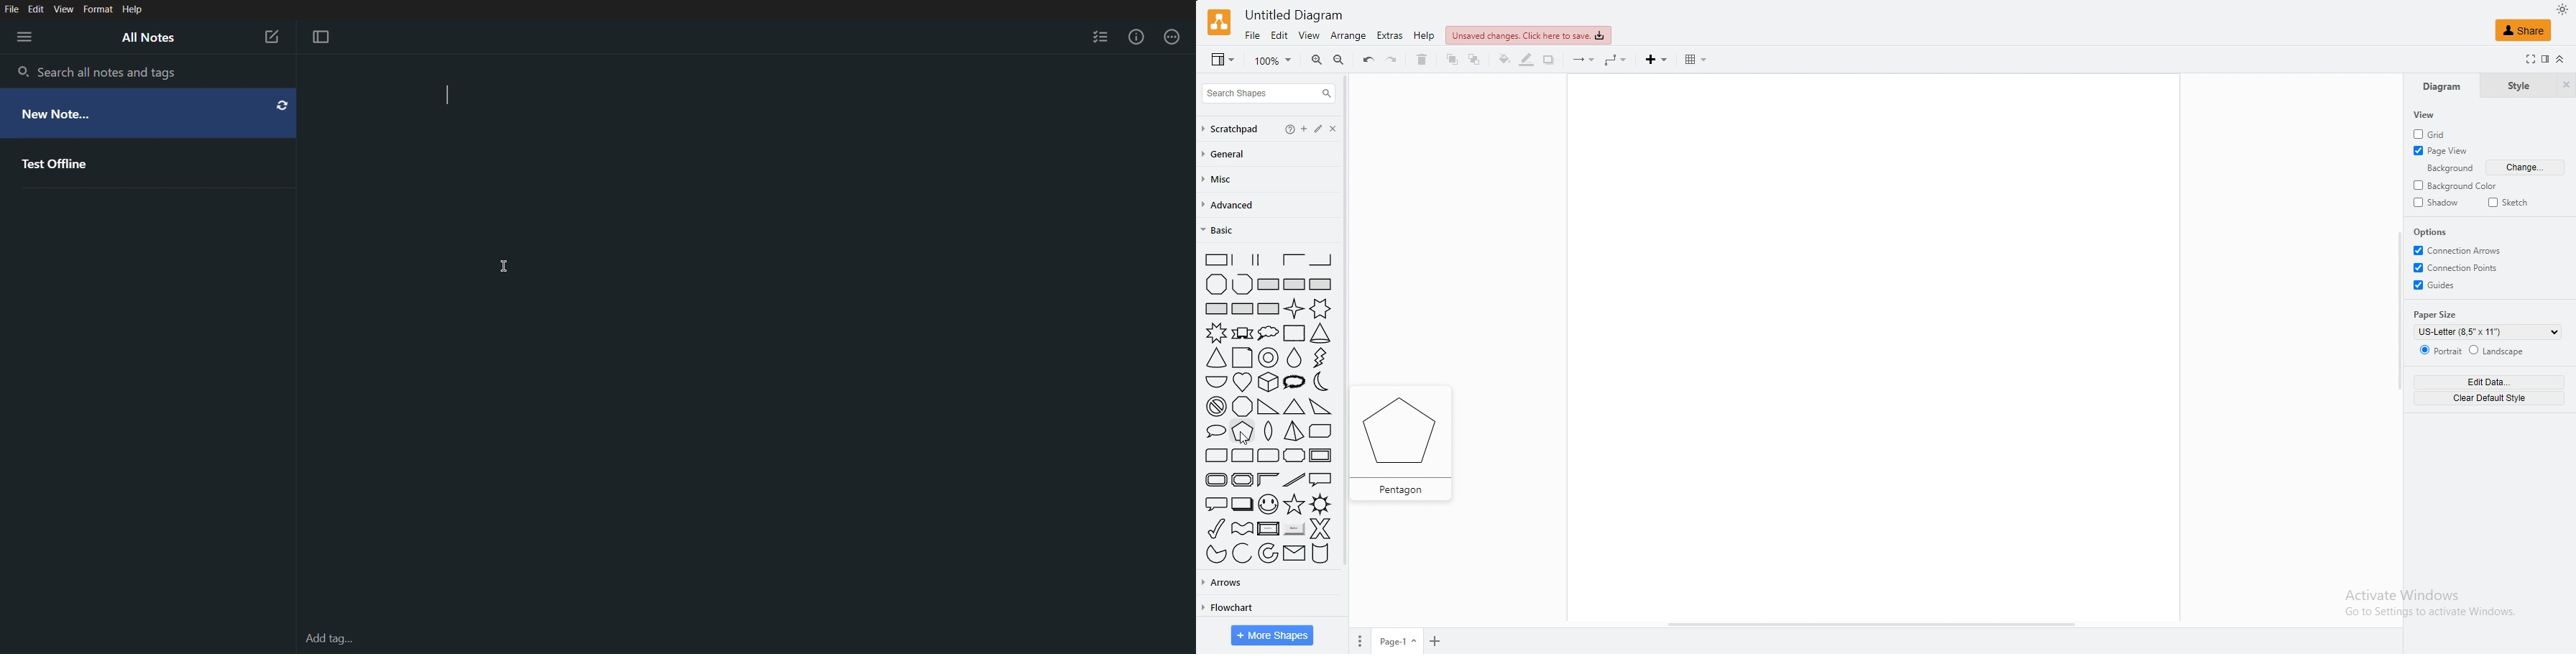 This screenshot has height=672, width=2576. Describe the element at coordinates (1321, 259) in the screenshot. I see `partial rectangle` at that location.